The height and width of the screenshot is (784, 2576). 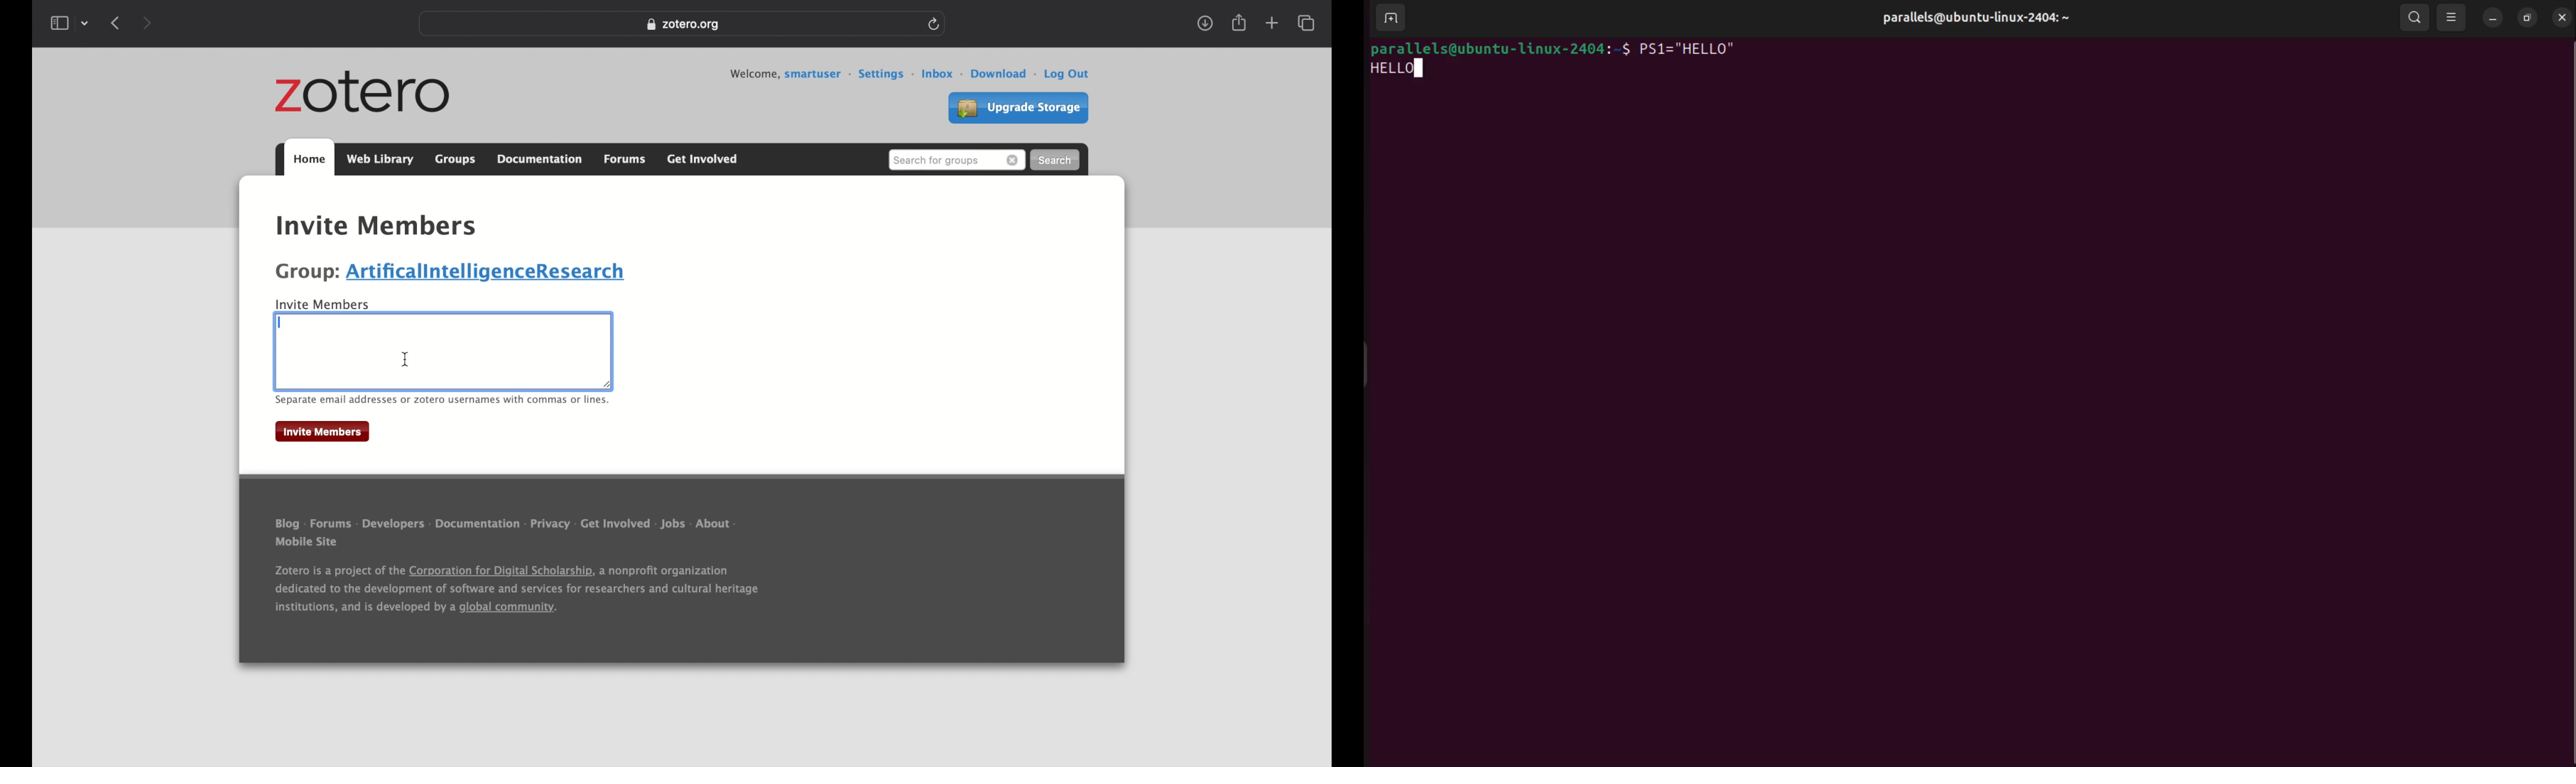 I want to click on highlighted text boundary, so click(x=443, y=391).